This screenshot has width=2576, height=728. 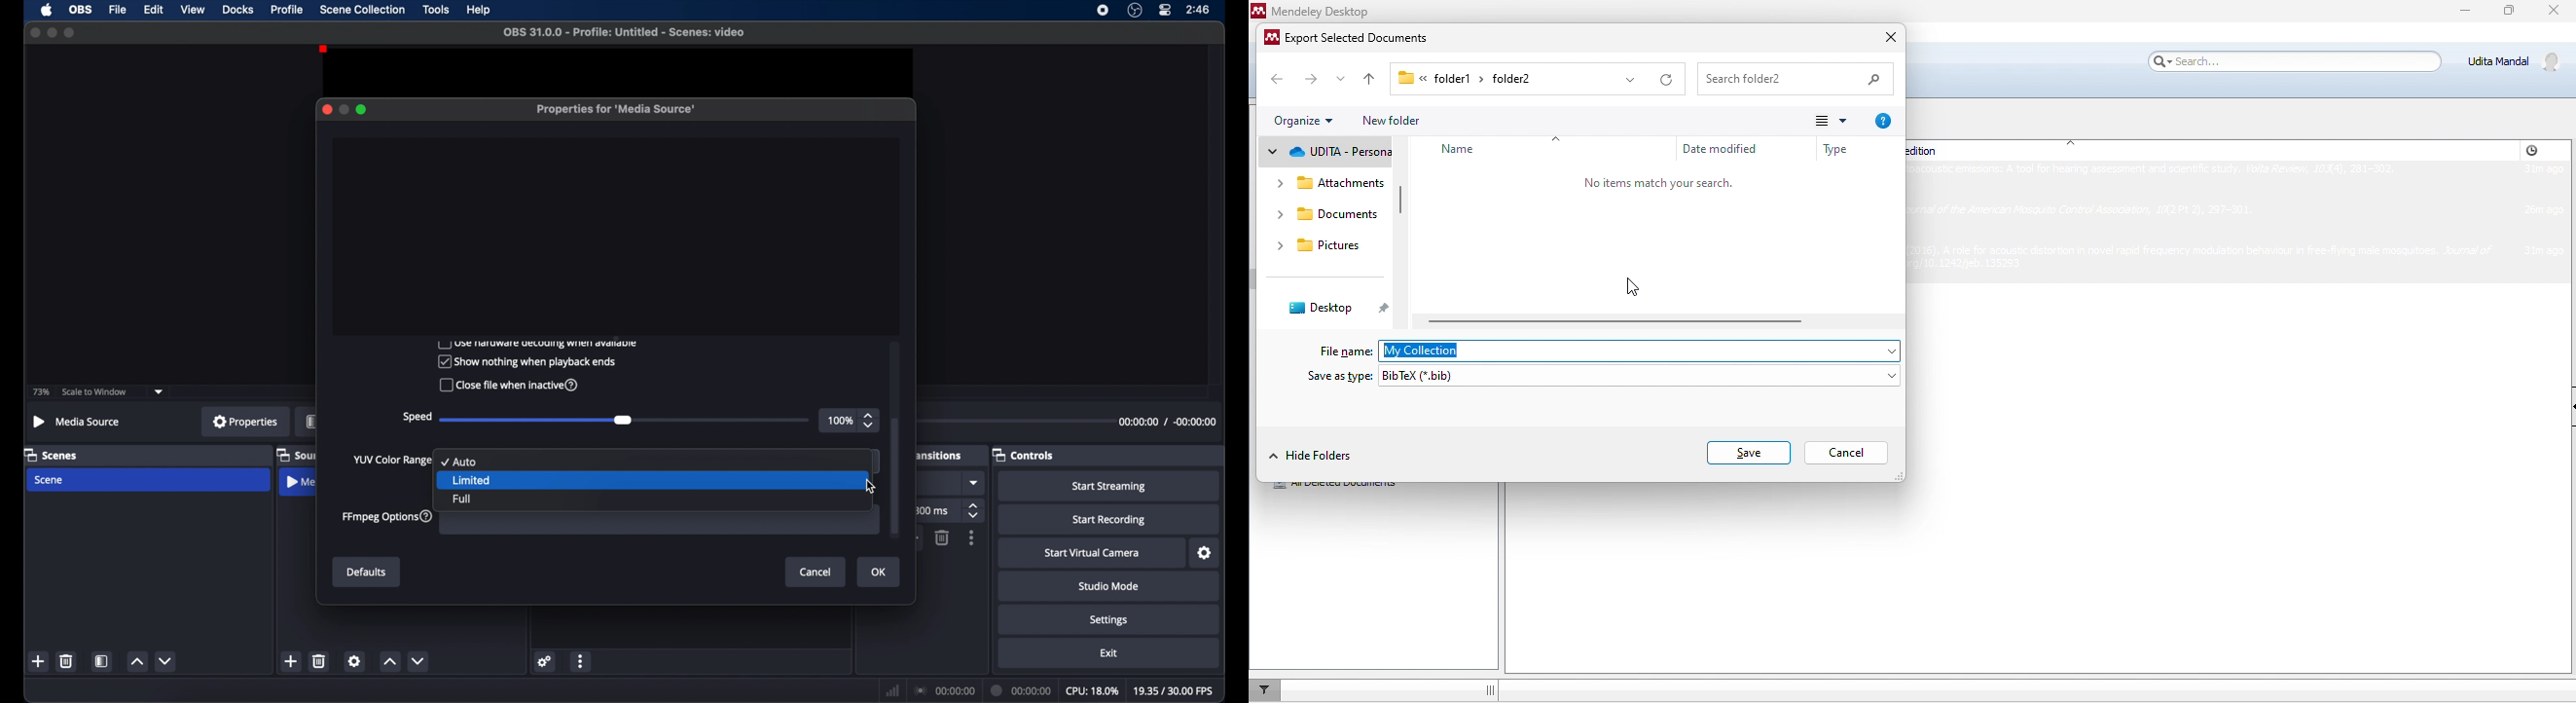 What do you see at coordinates (159, 391) in the screenshot?
I see `dropdown` at bounding box center [159, 391].